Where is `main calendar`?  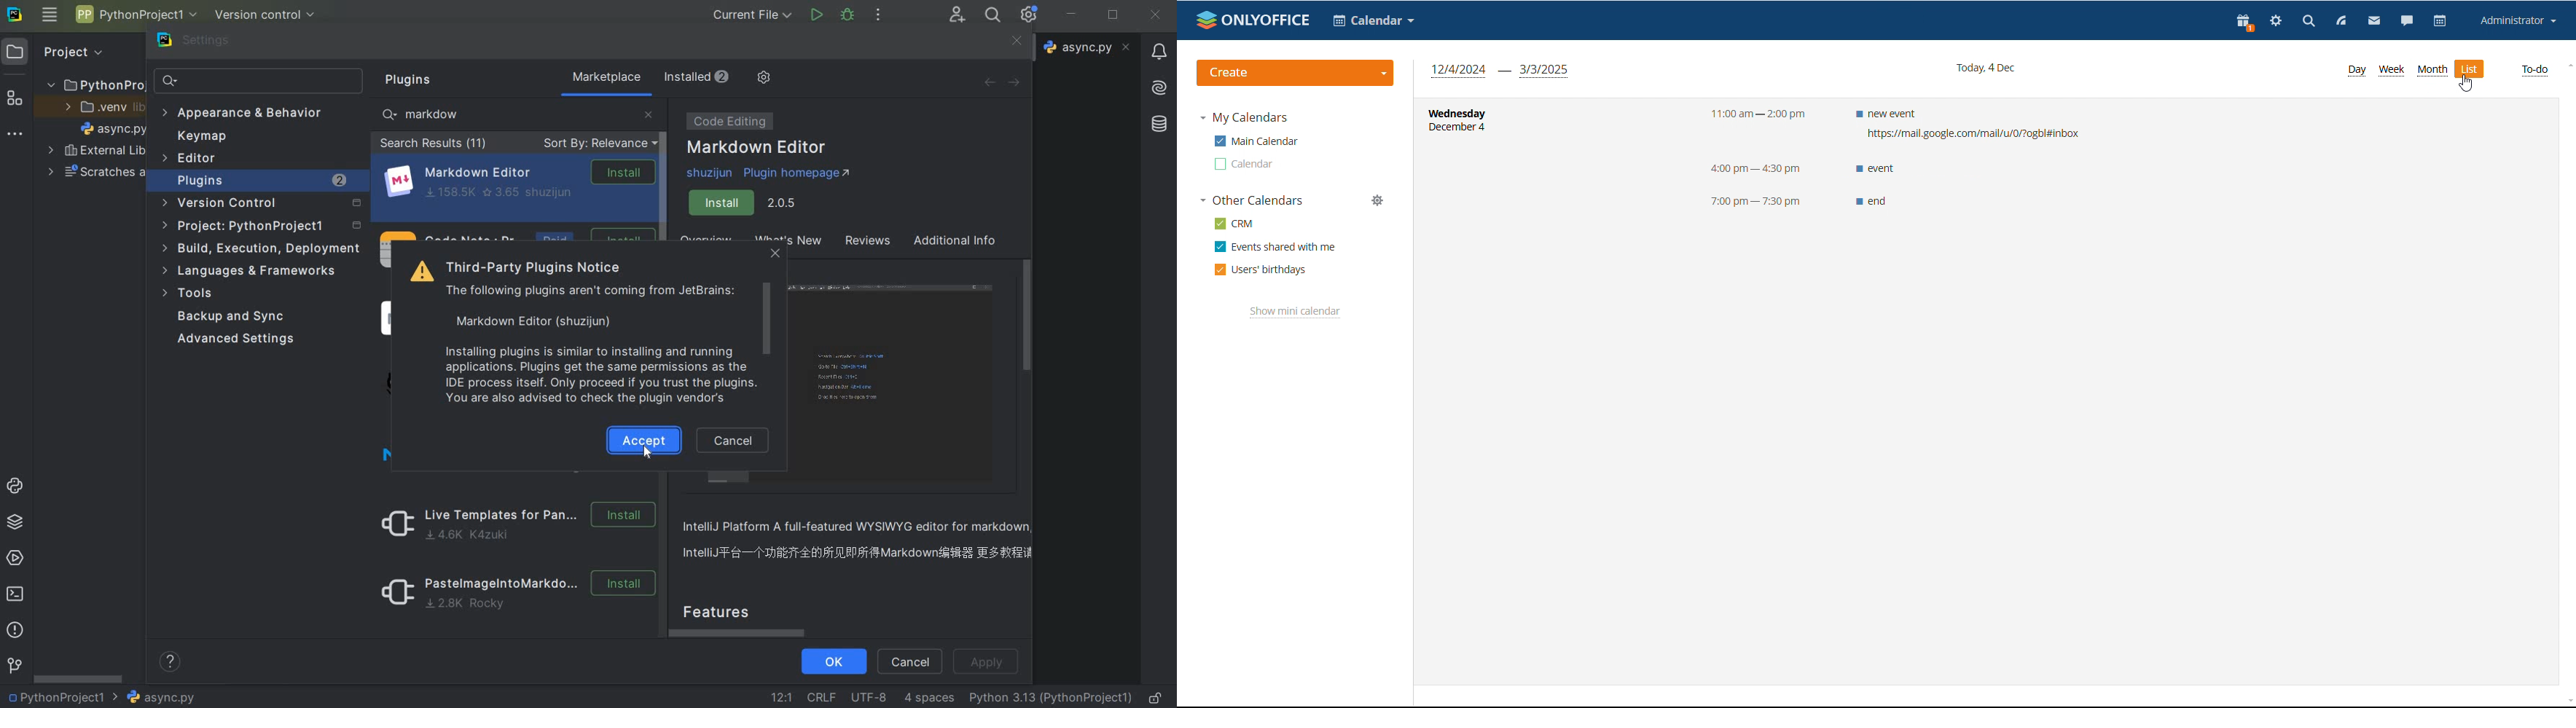 main calendar is located at coordinates (1256, 141).